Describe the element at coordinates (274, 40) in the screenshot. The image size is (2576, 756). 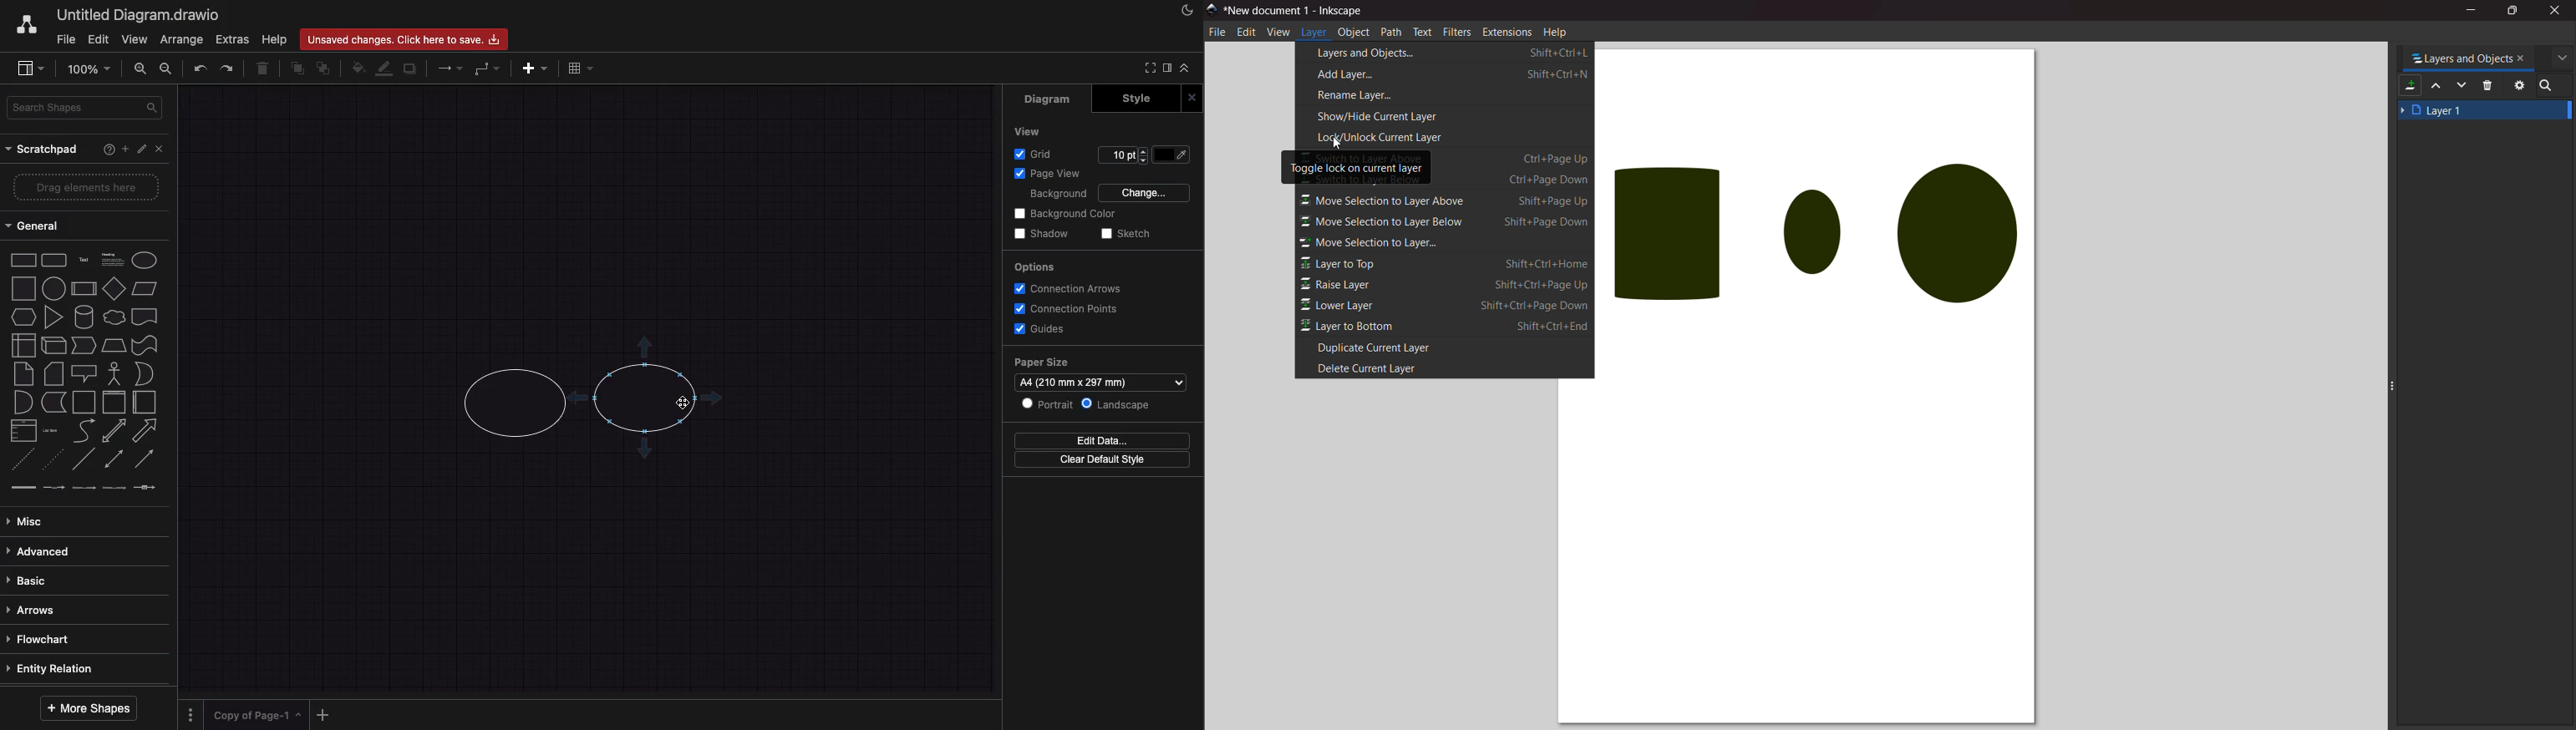
I see `help` at that location.